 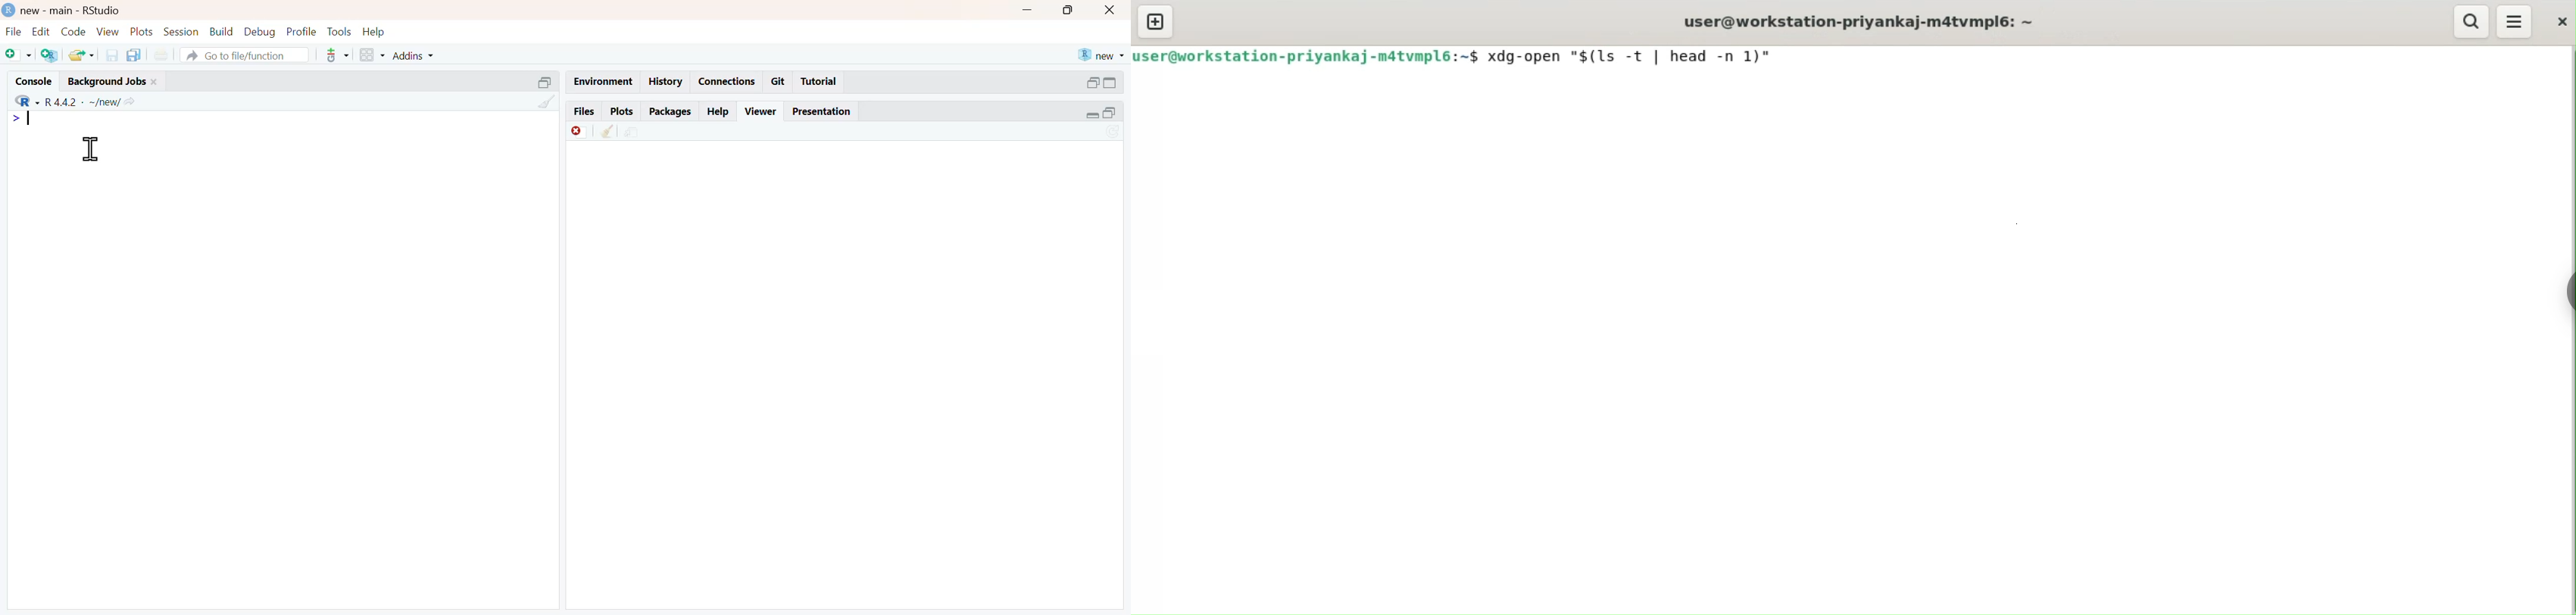 What do you see at coordinates (155, 82) in the screenshot?
I see `close` at bounding box center [155, 82].